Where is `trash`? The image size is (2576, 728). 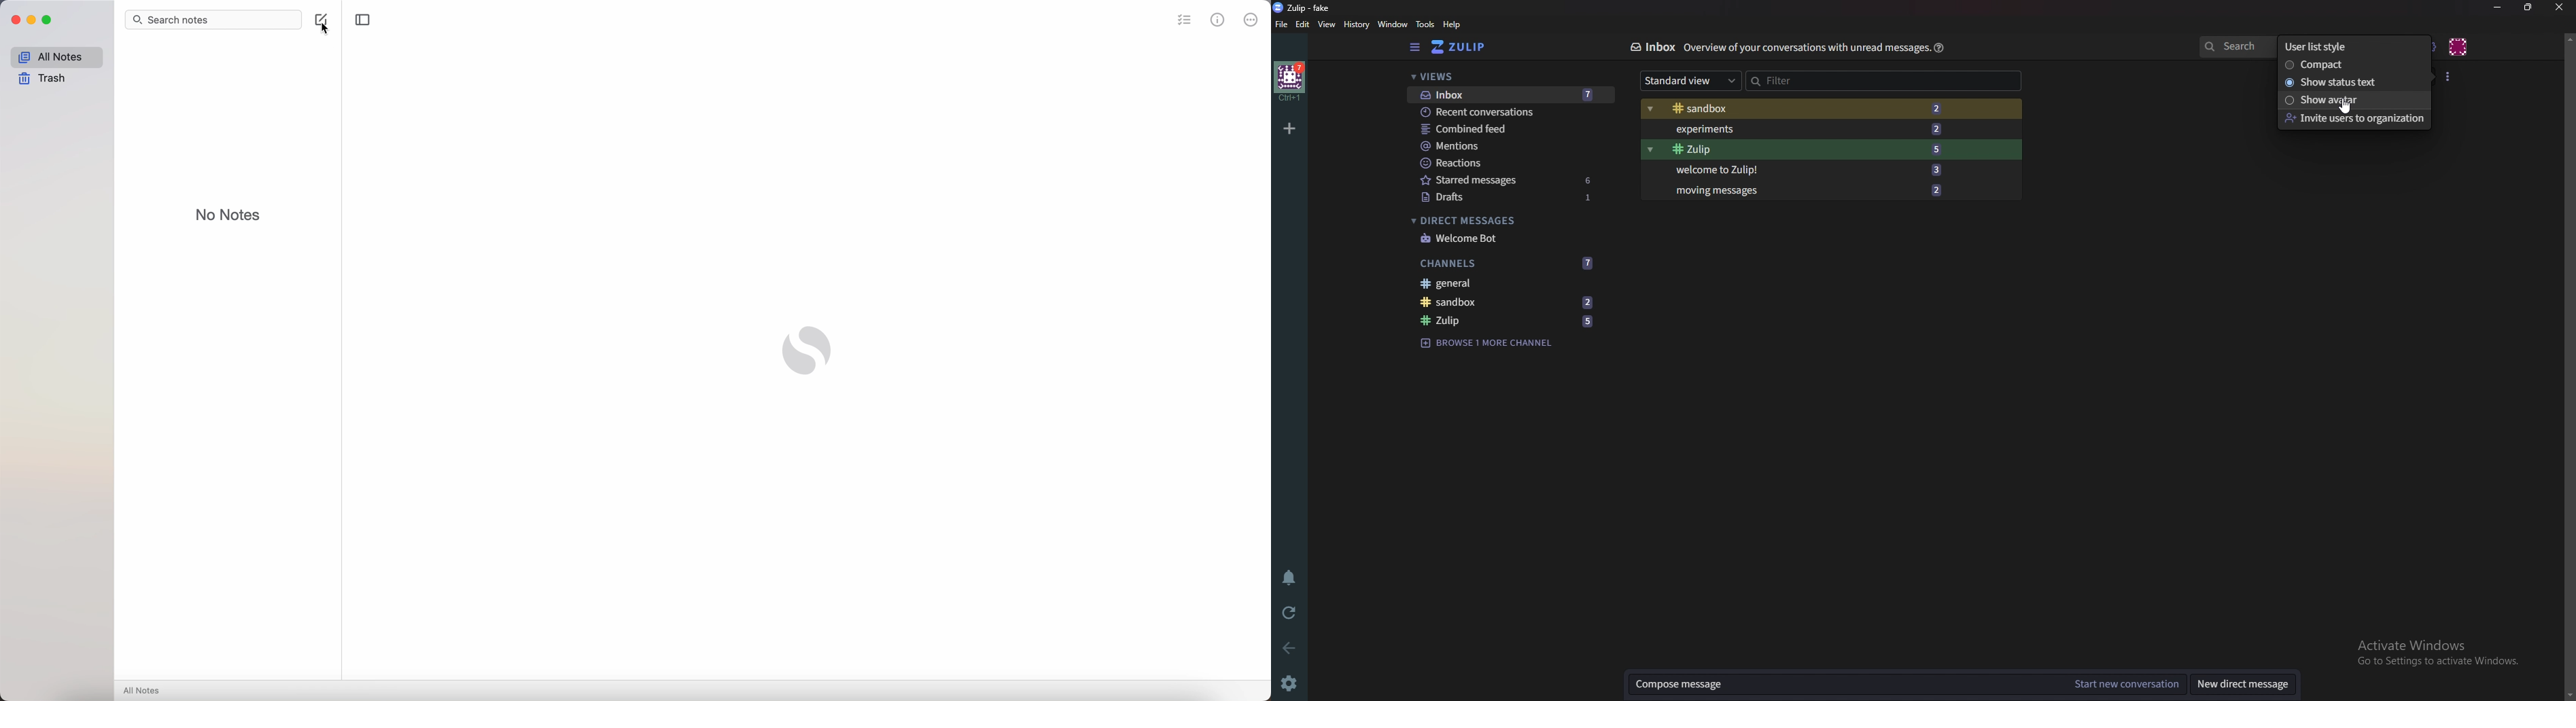 trash is located at coordinates (42, 79).